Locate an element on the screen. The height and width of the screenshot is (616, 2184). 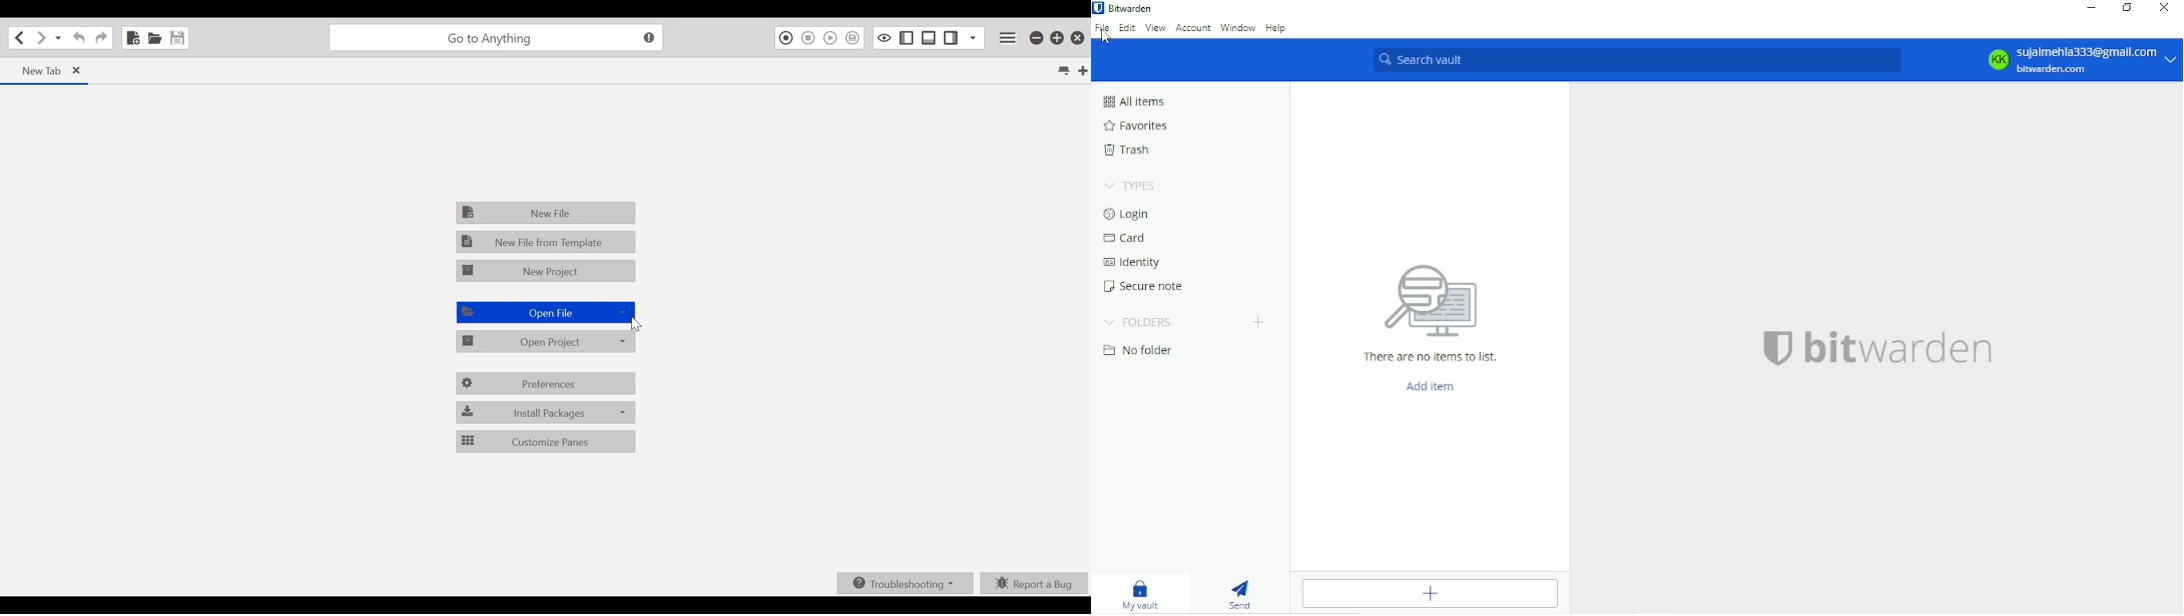
Favorites is located at coordinates (1136, 126).